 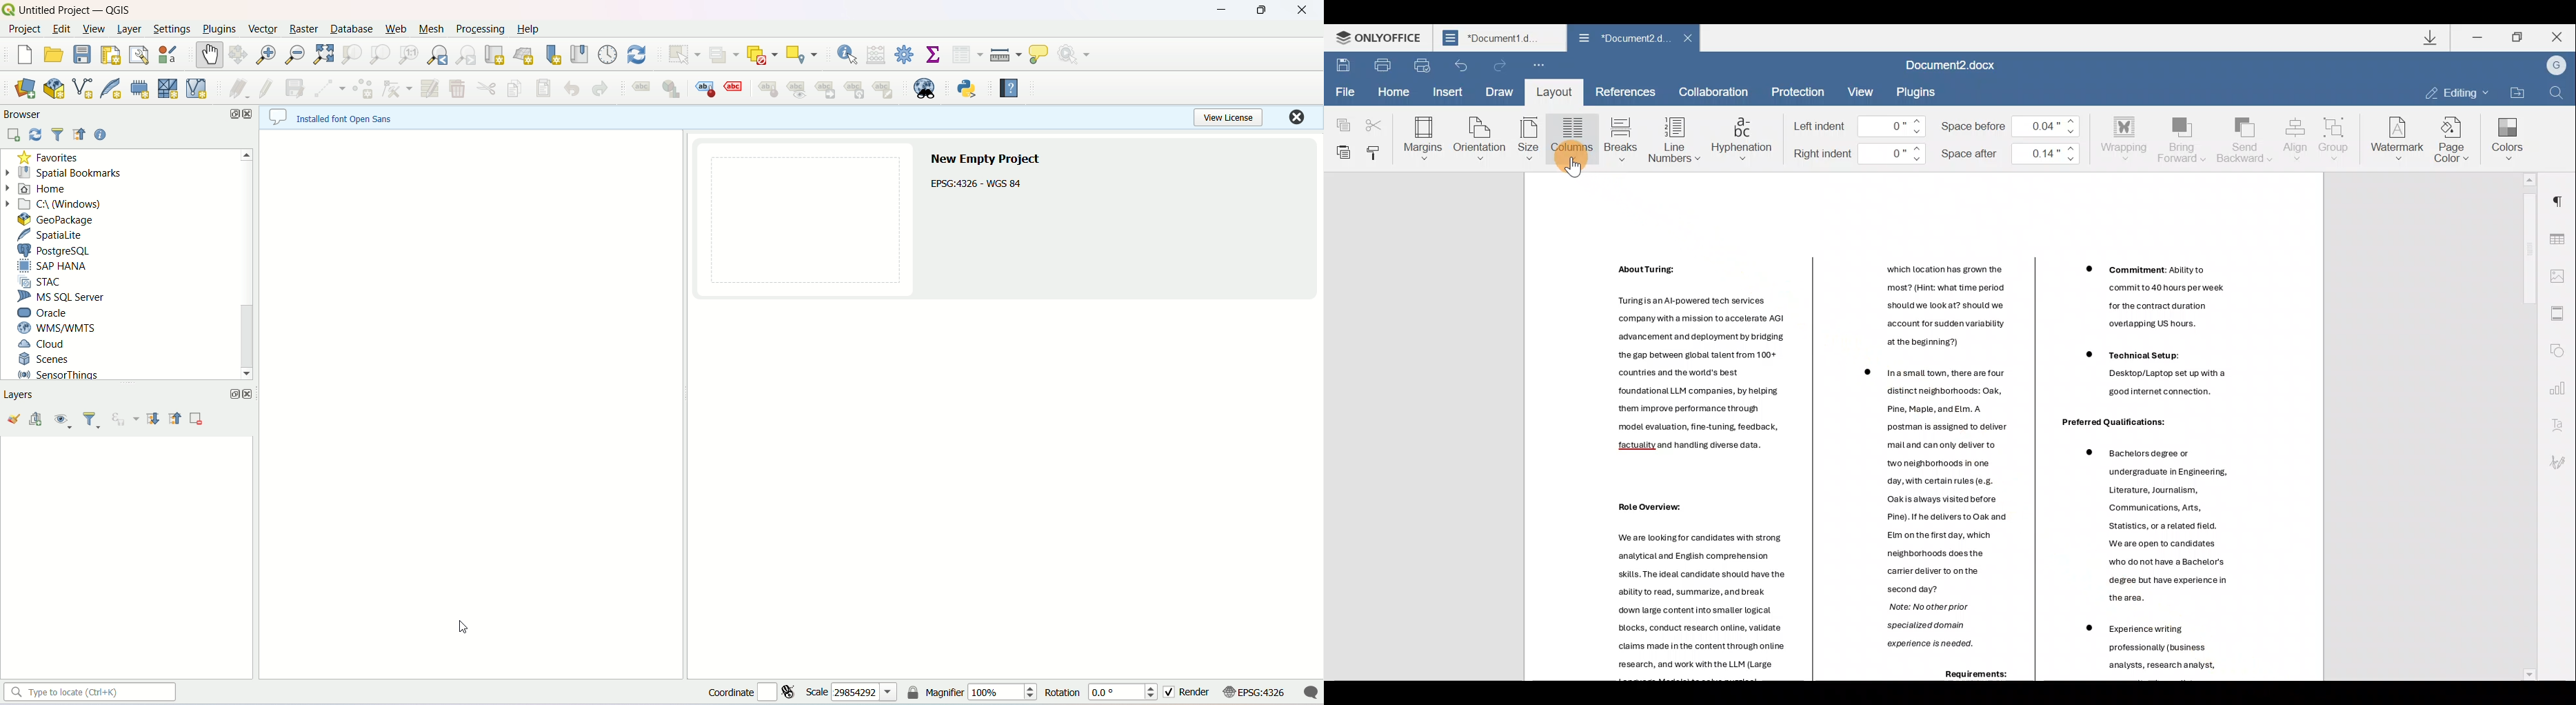 I want to click on Copy, so click(x=1340, y=119).